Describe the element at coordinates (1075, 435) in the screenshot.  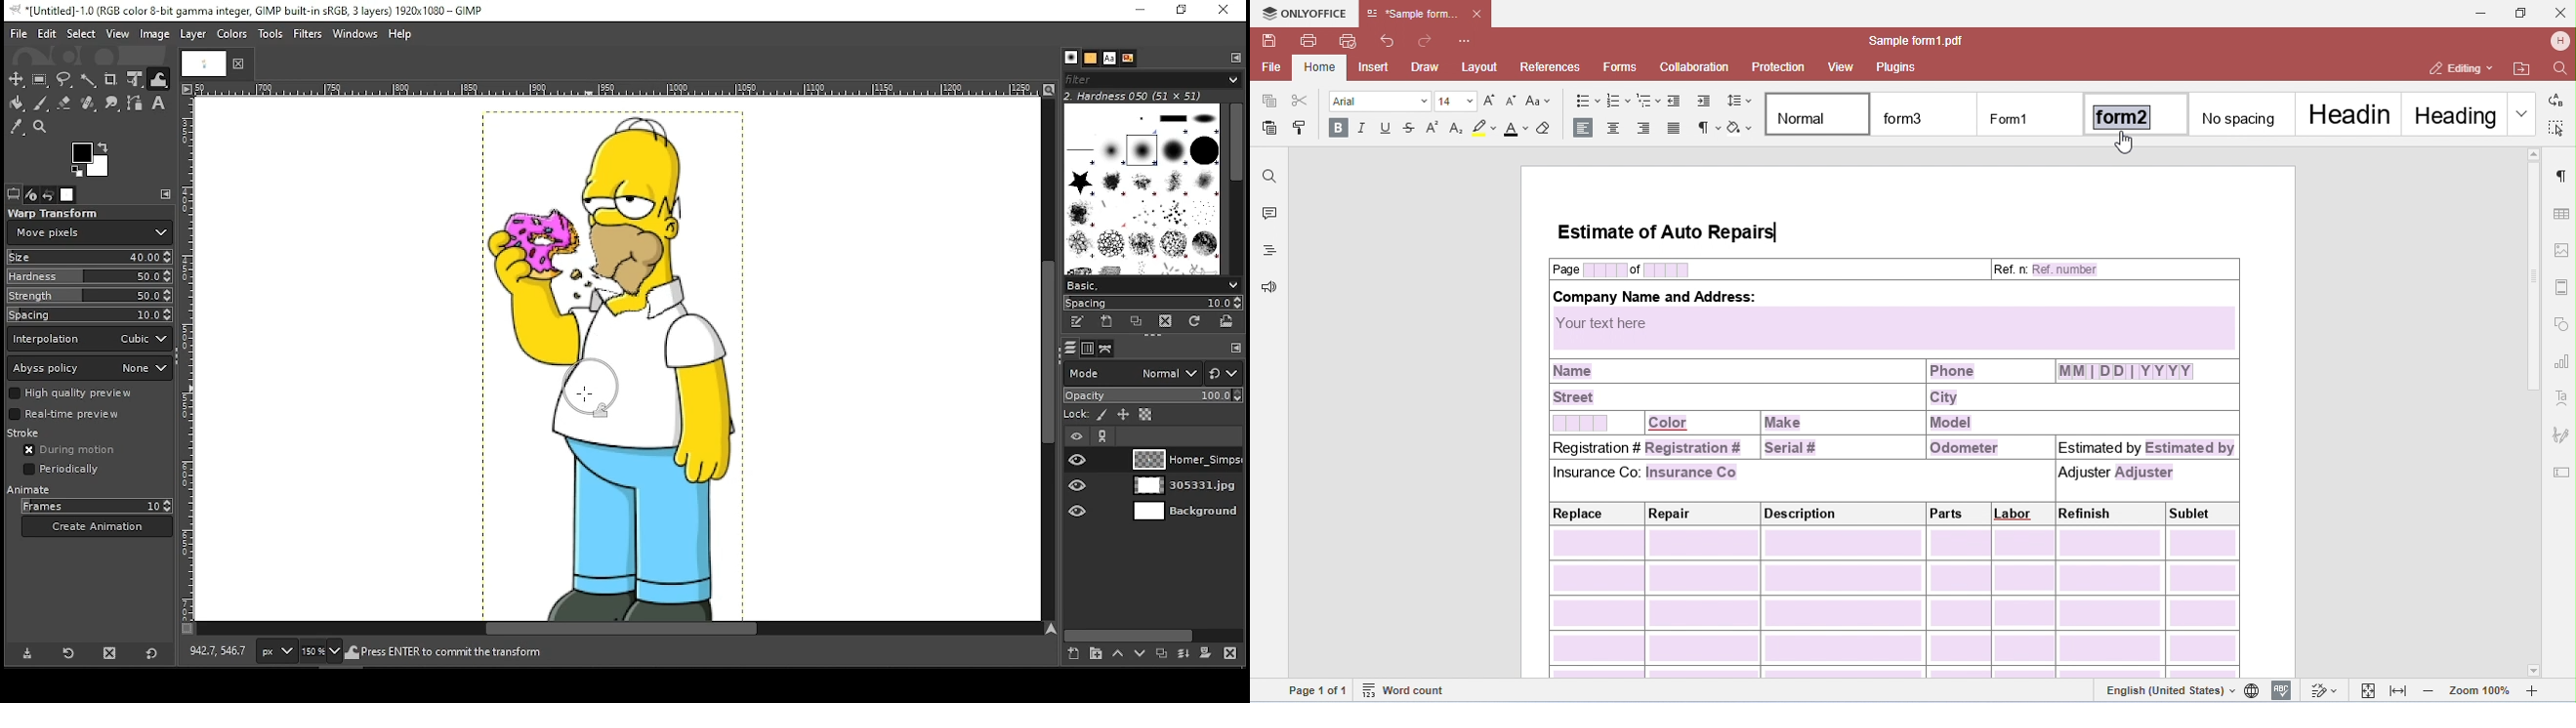
I see `layer visibility` at that location.